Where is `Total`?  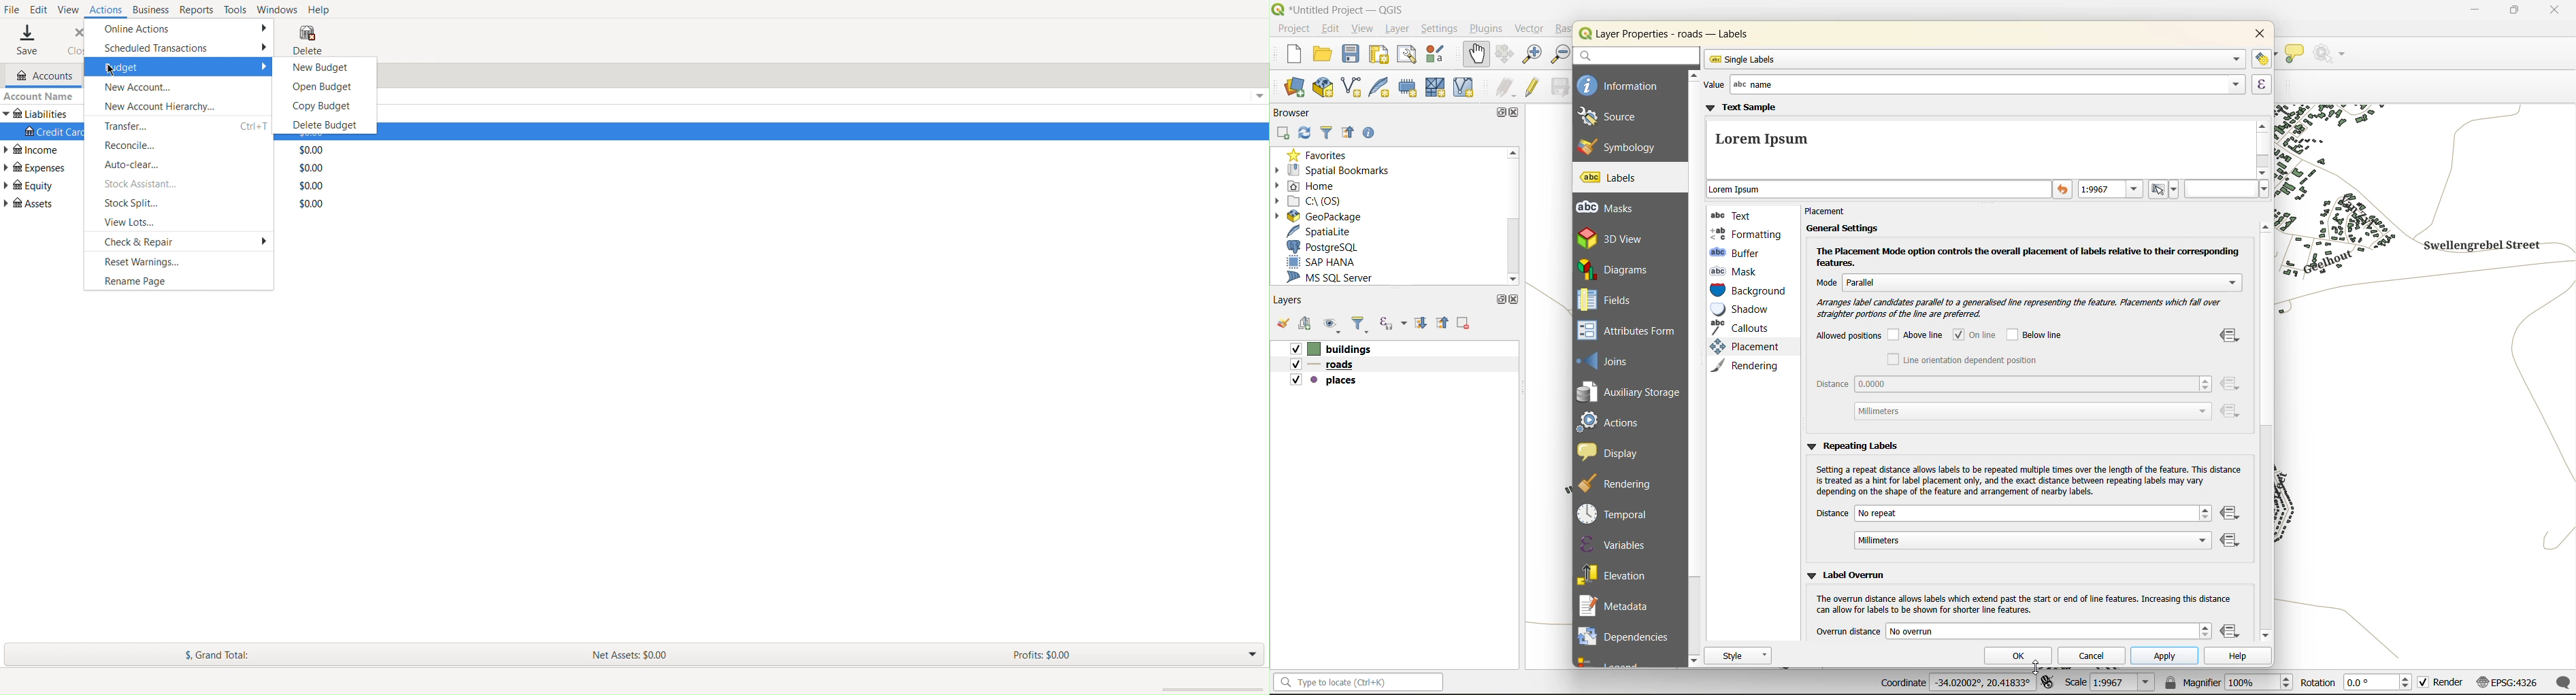 Total is located at coordinates (313, 166).